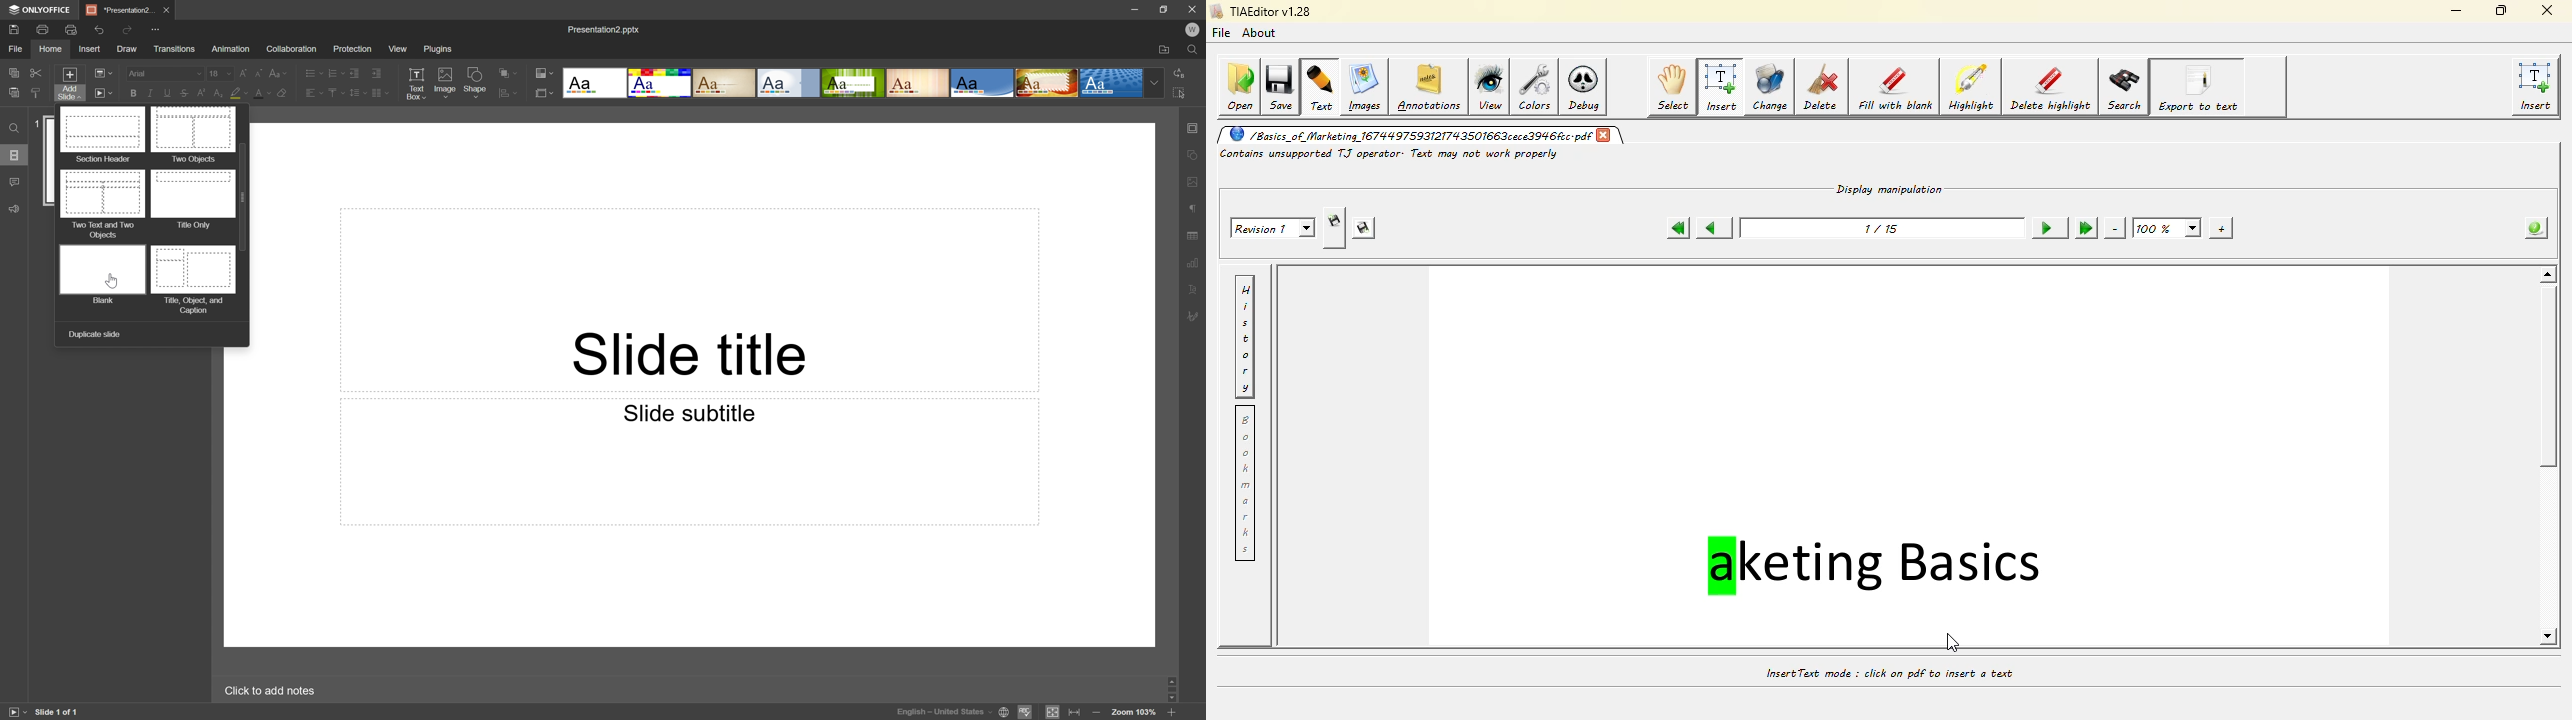 This screenshot has width=2576, height=728. What do you see at coordinates (94, 335) in the screenshot?
I see `Duplicate slide` at bounding box center [94, 335].